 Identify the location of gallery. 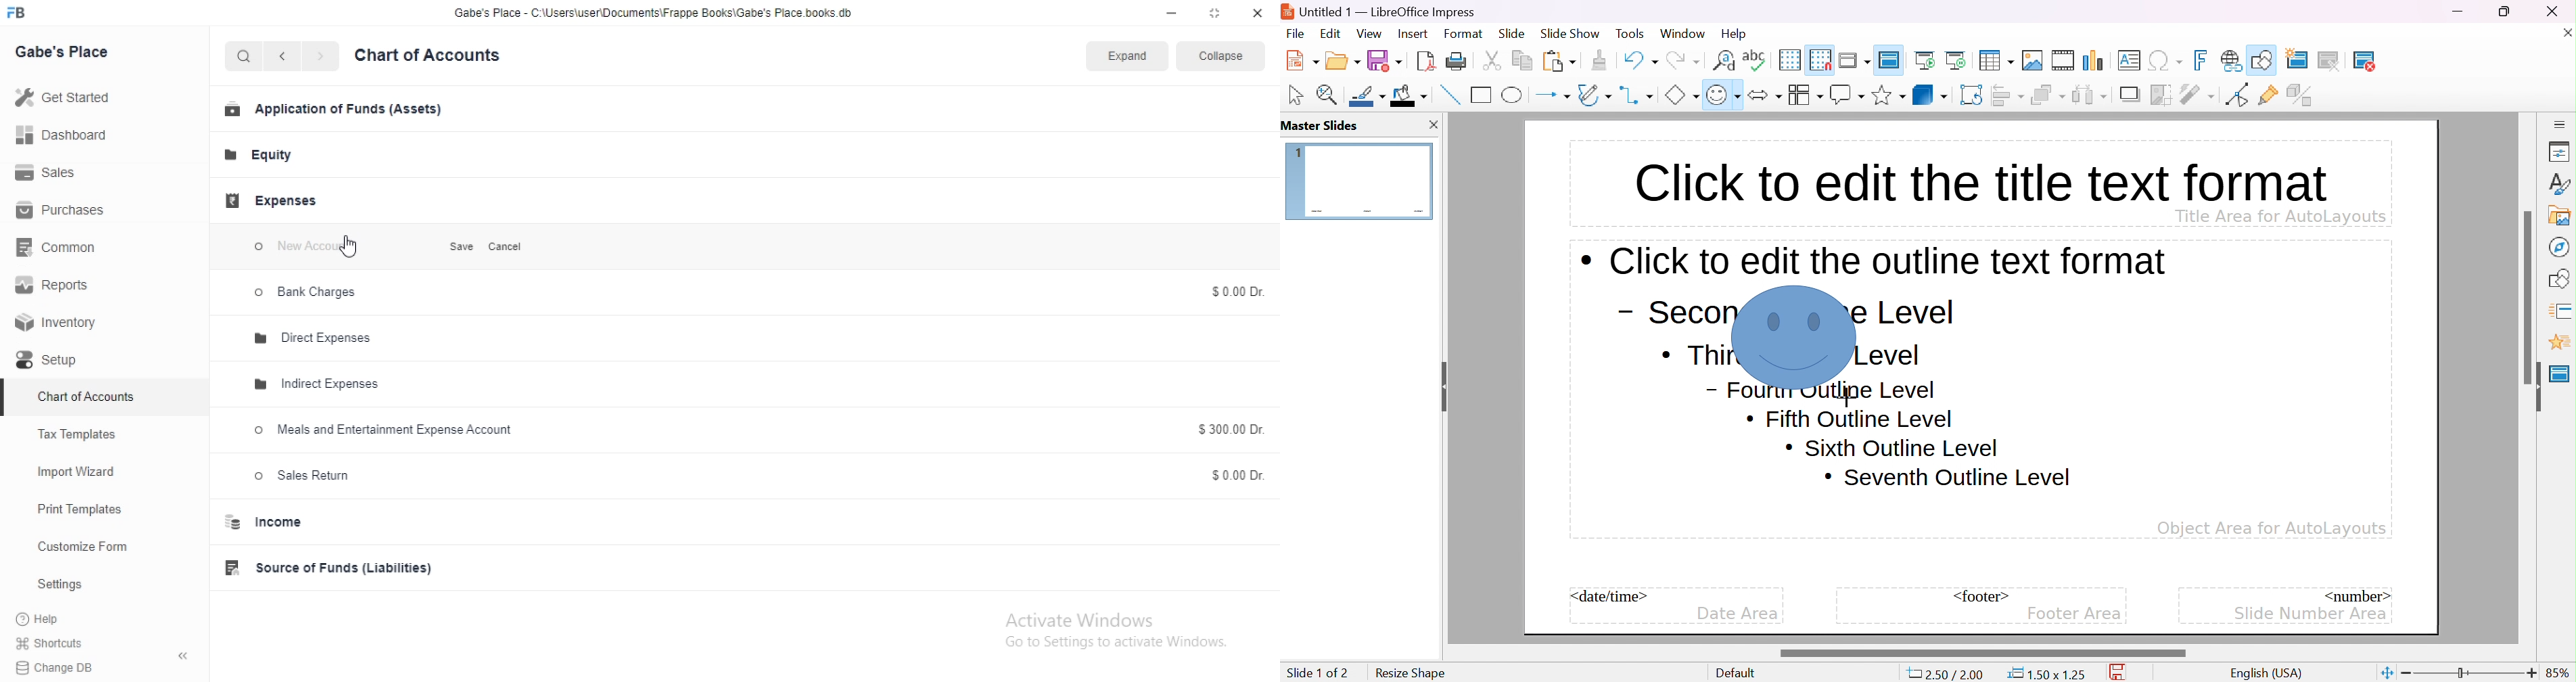
(2563, 215).